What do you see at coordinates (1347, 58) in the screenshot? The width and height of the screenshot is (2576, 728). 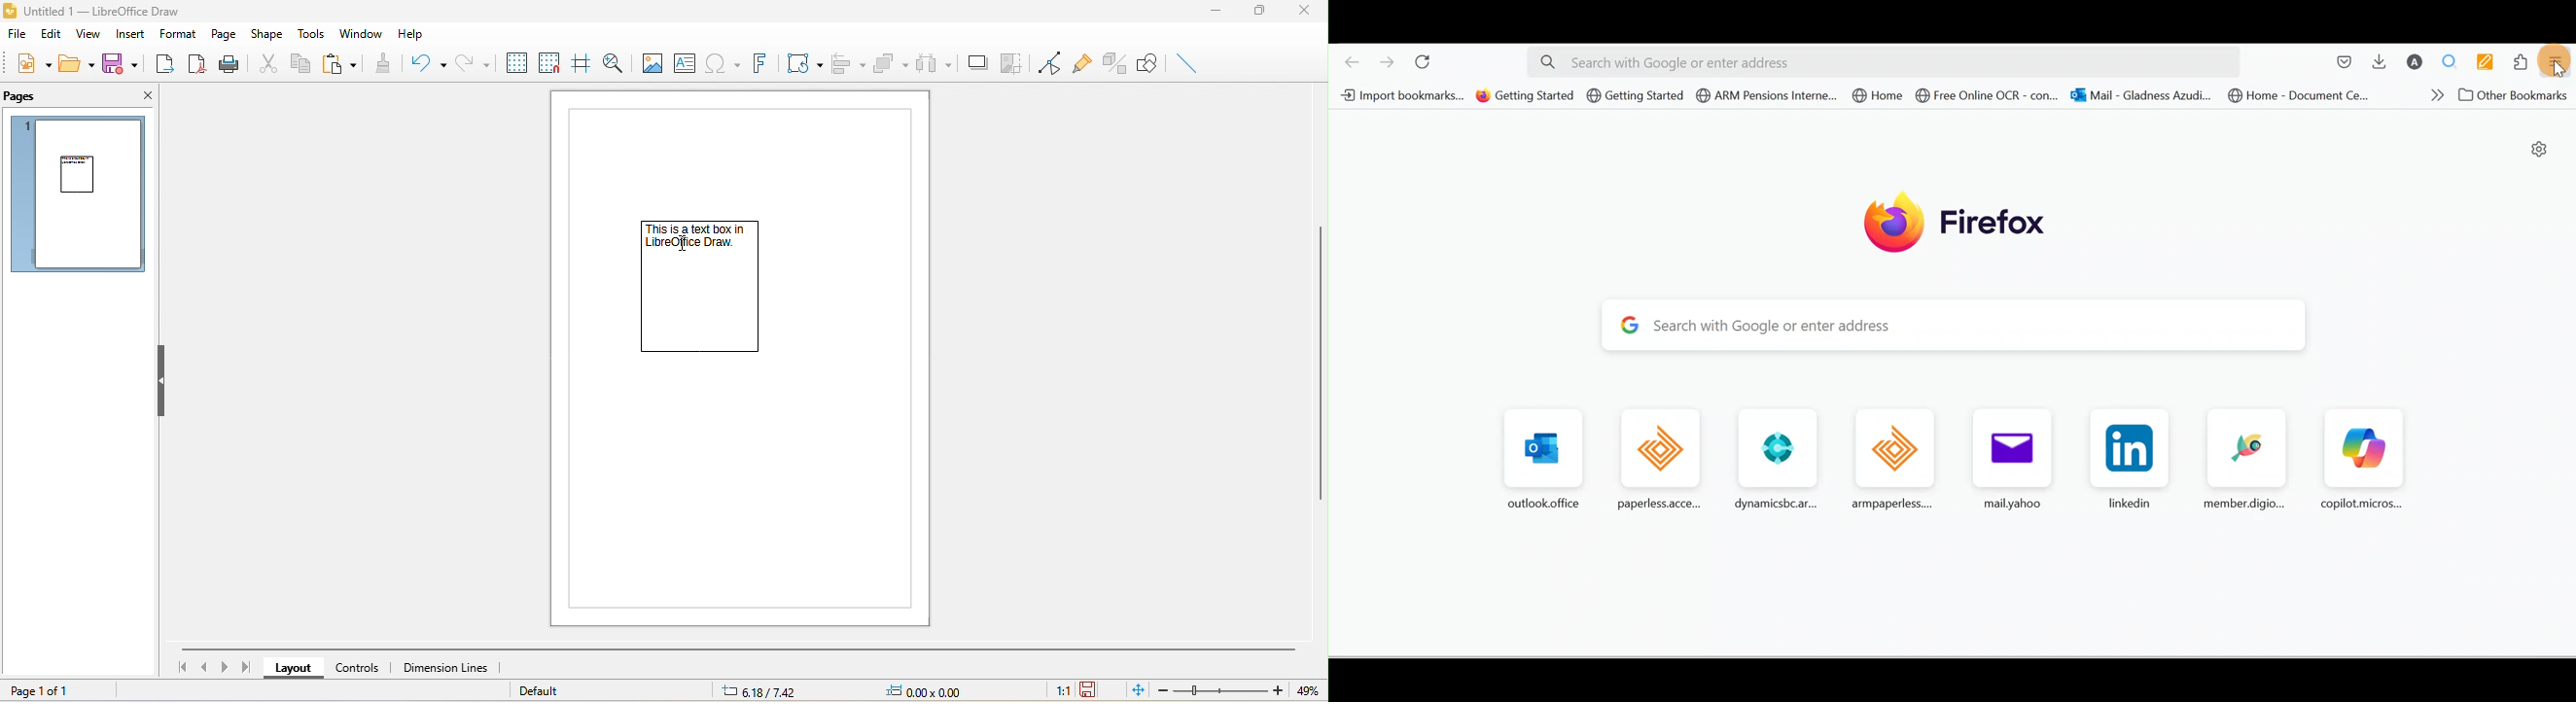 I see `Go back one page` at bounding box center [1347, 58].